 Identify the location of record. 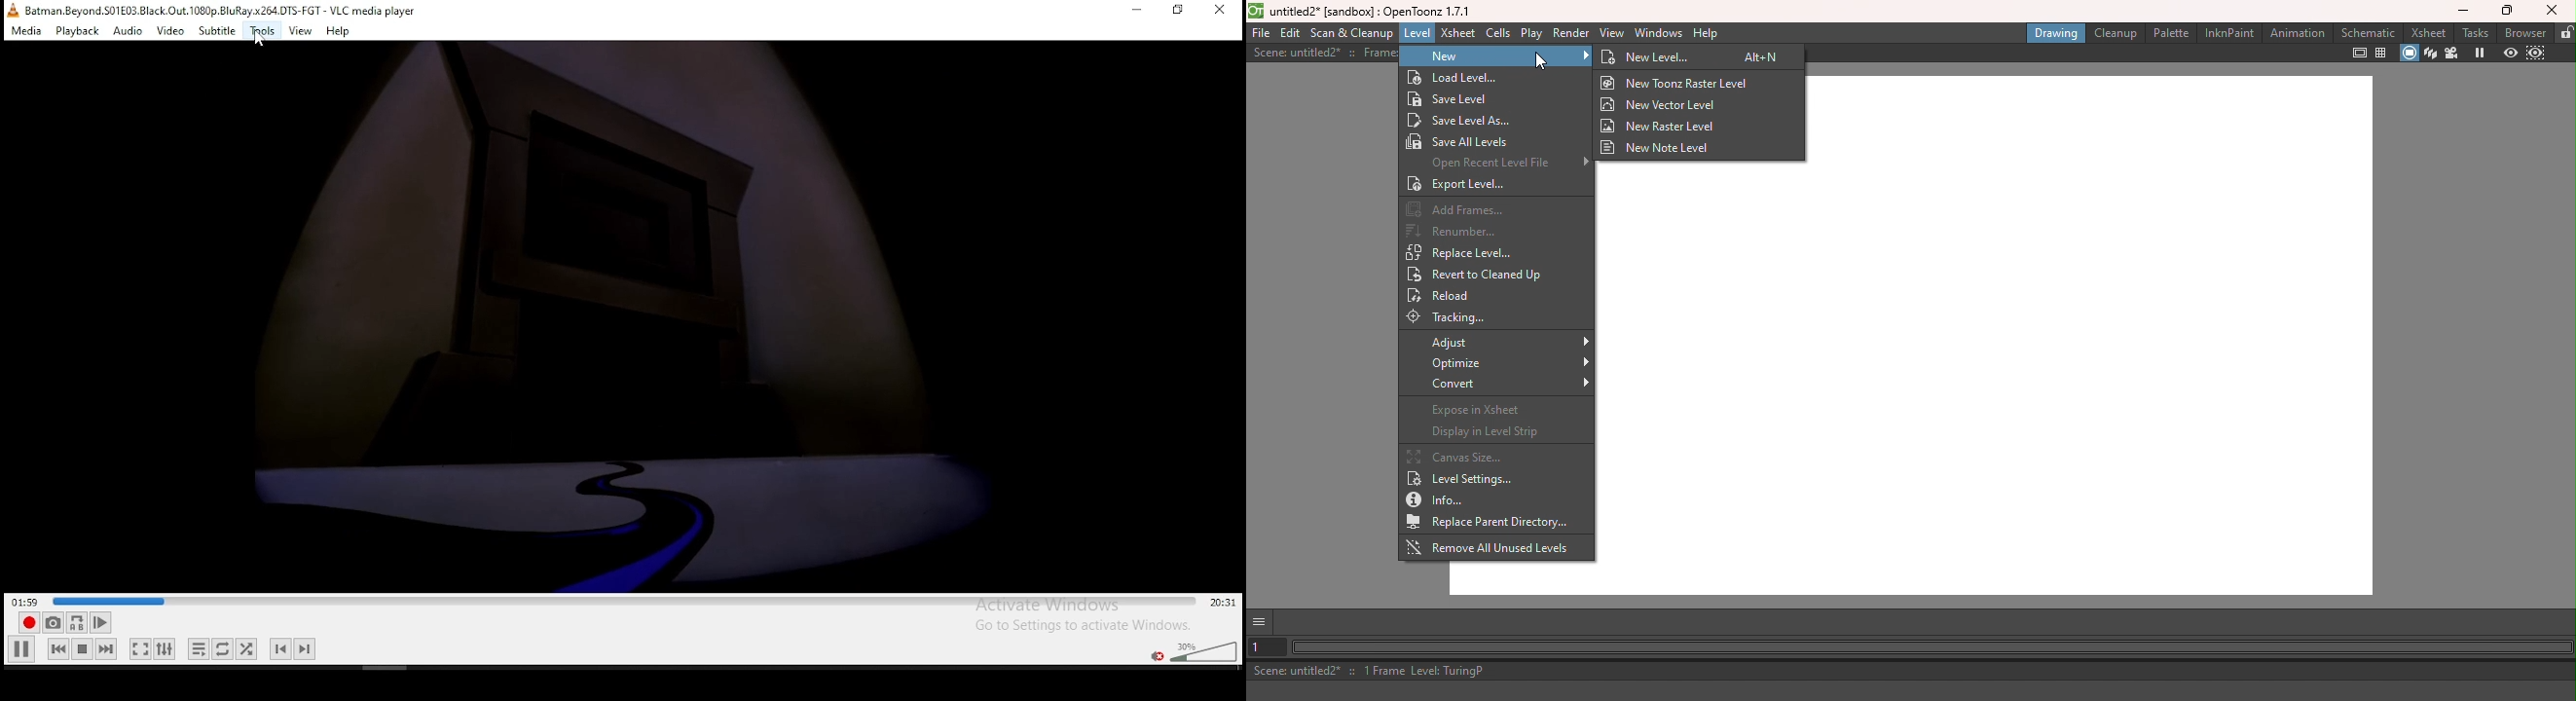
(26, 623).